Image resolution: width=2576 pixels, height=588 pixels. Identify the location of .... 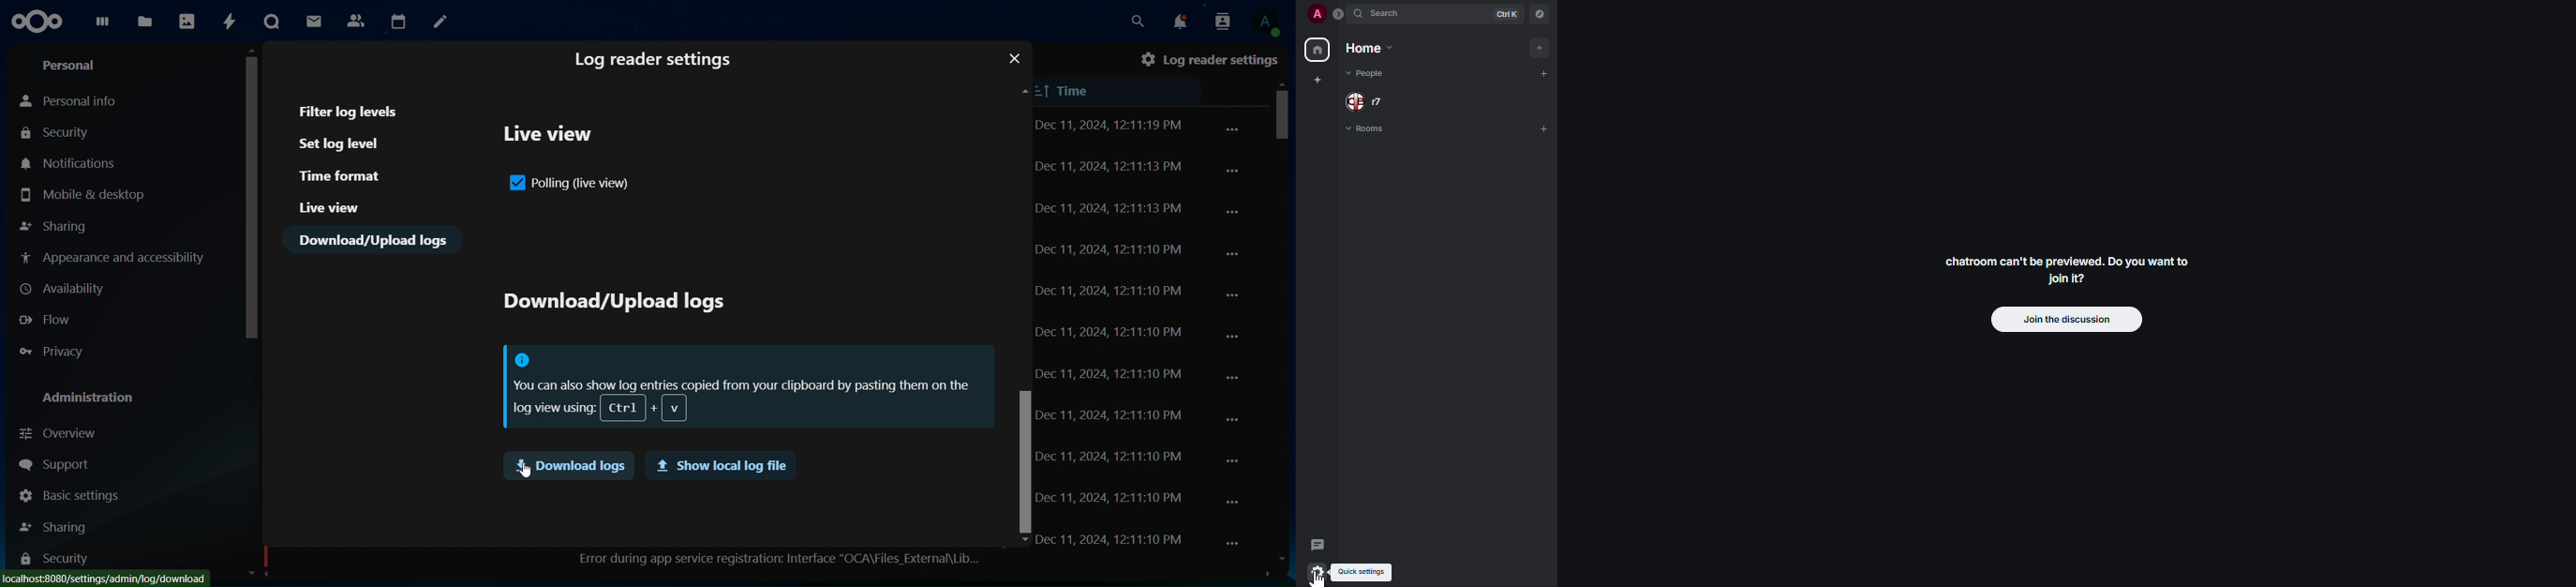
(1232, 460).